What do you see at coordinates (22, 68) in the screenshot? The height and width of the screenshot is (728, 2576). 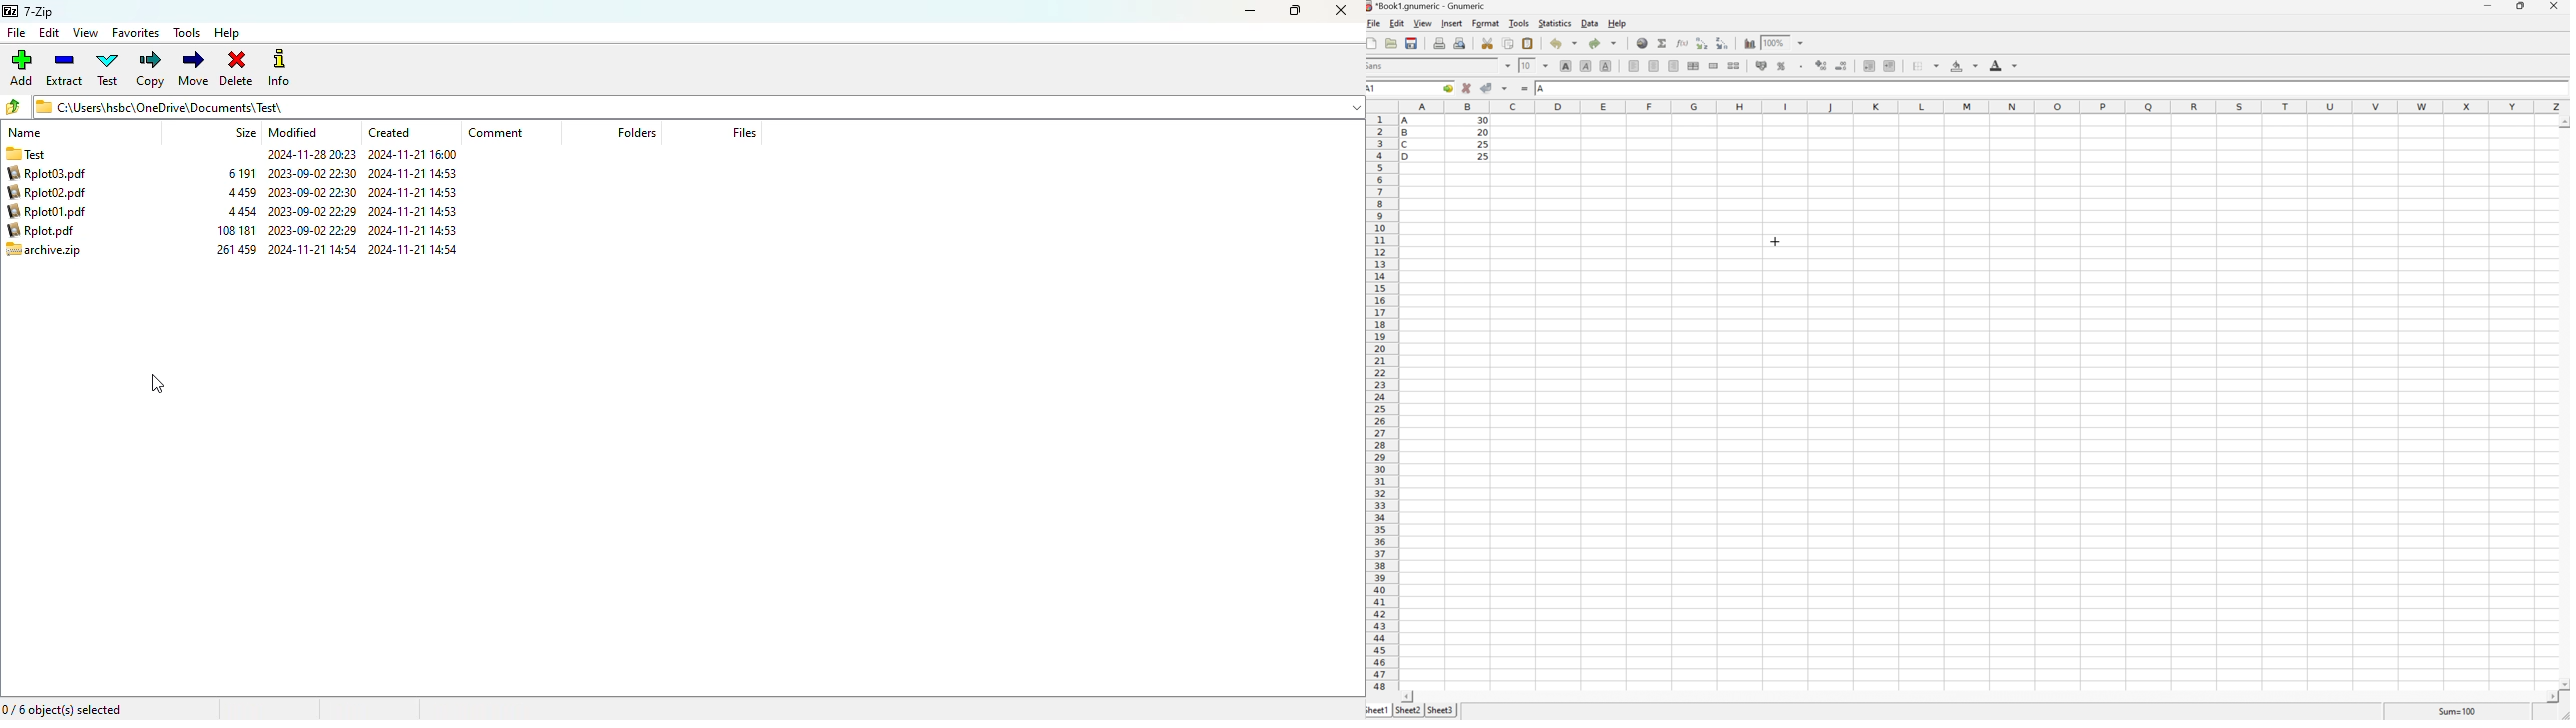 I see `add` at bounding box center [22, 68].